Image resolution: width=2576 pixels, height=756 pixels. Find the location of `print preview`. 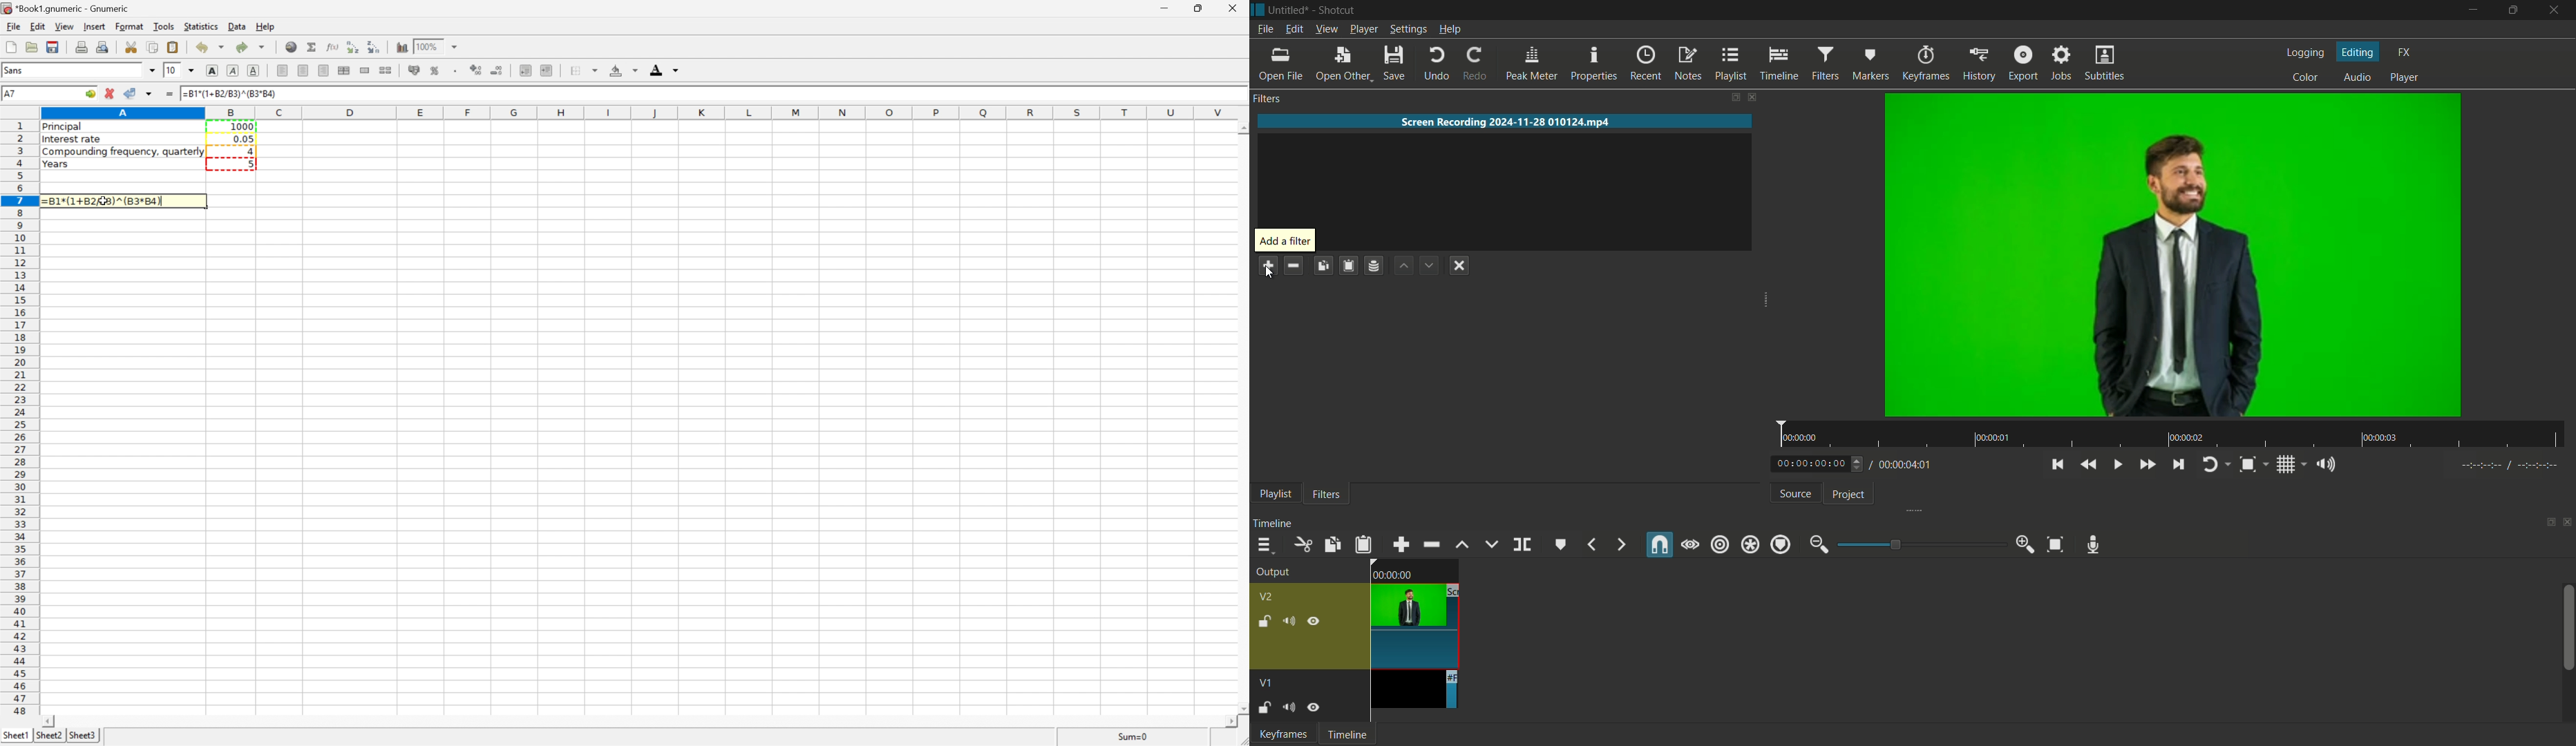

print preview is located at coordinates (103, 47).